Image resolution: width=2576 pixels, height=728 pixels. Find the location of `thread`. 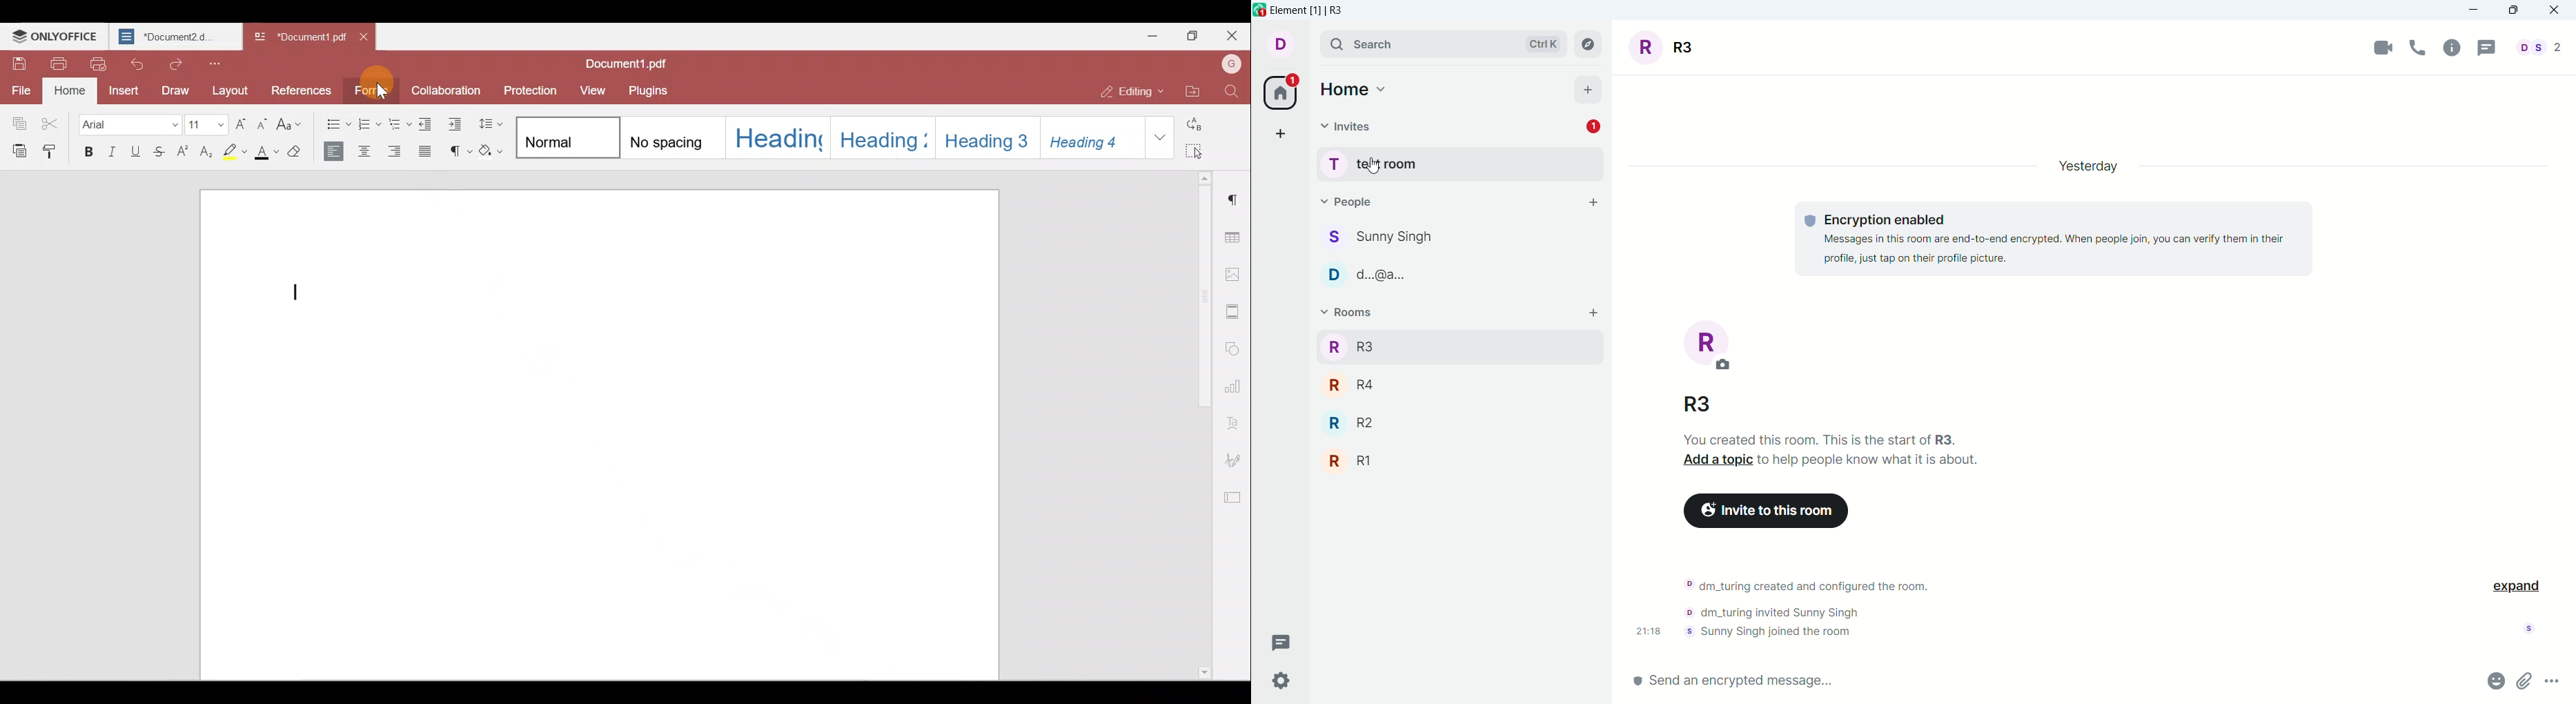

thread is located at coordinates (2488, 48).